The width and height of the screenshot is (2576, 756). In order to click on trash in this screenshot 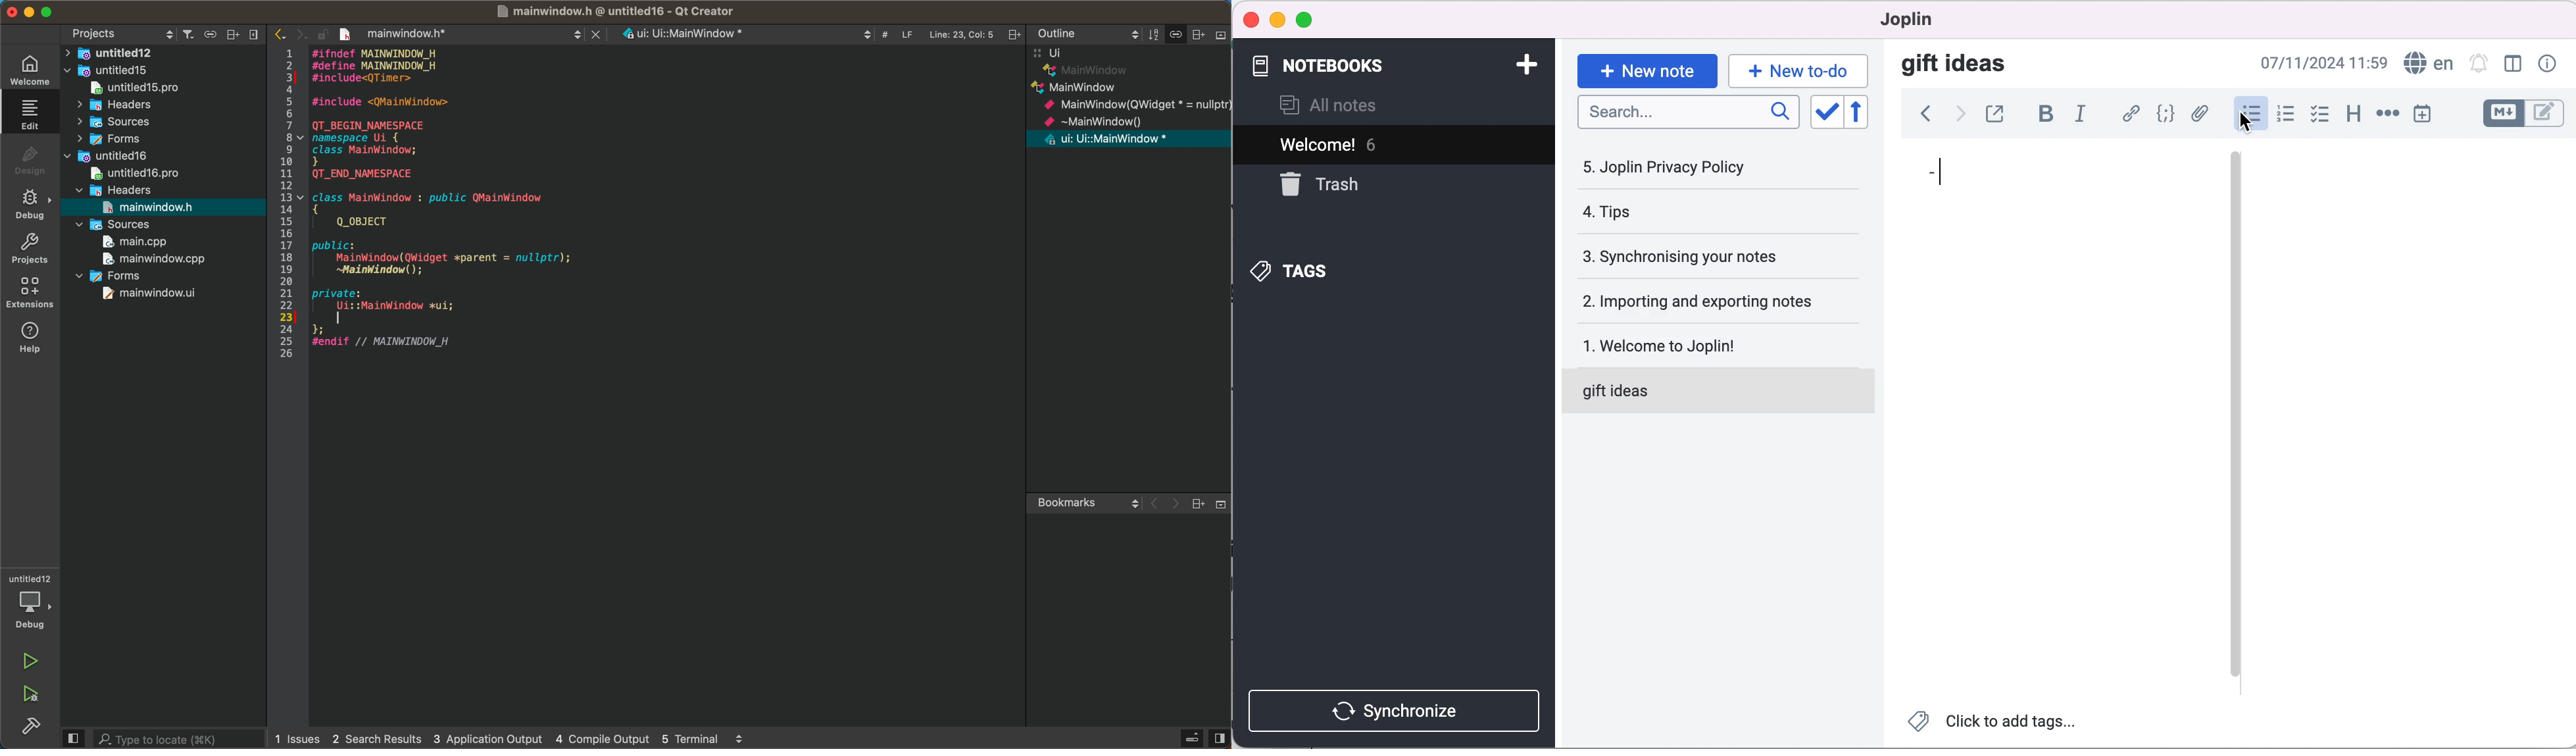, I will do `click(1333, 185)`.